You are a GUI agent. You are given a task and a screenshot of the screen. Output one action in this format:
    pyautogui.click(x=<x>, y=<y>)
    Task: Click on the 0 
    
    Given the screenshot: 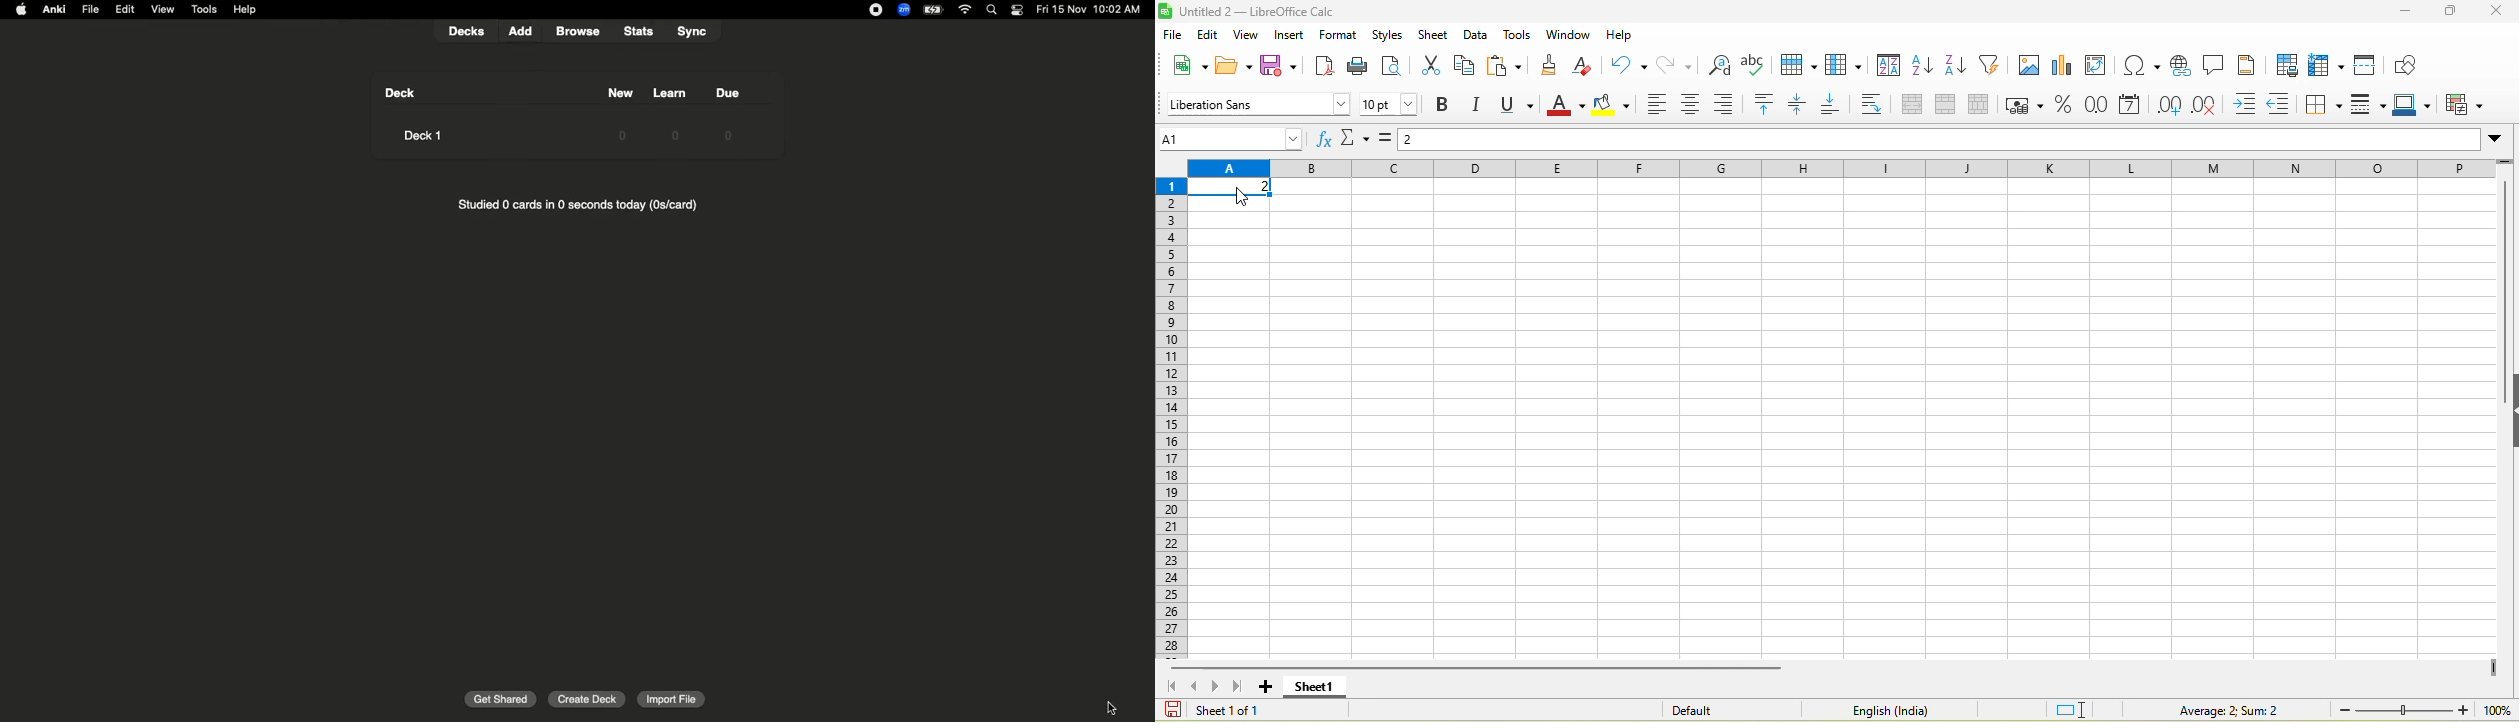 What is the action you would take?
    pyautogui.click(x=666, y=134)
    